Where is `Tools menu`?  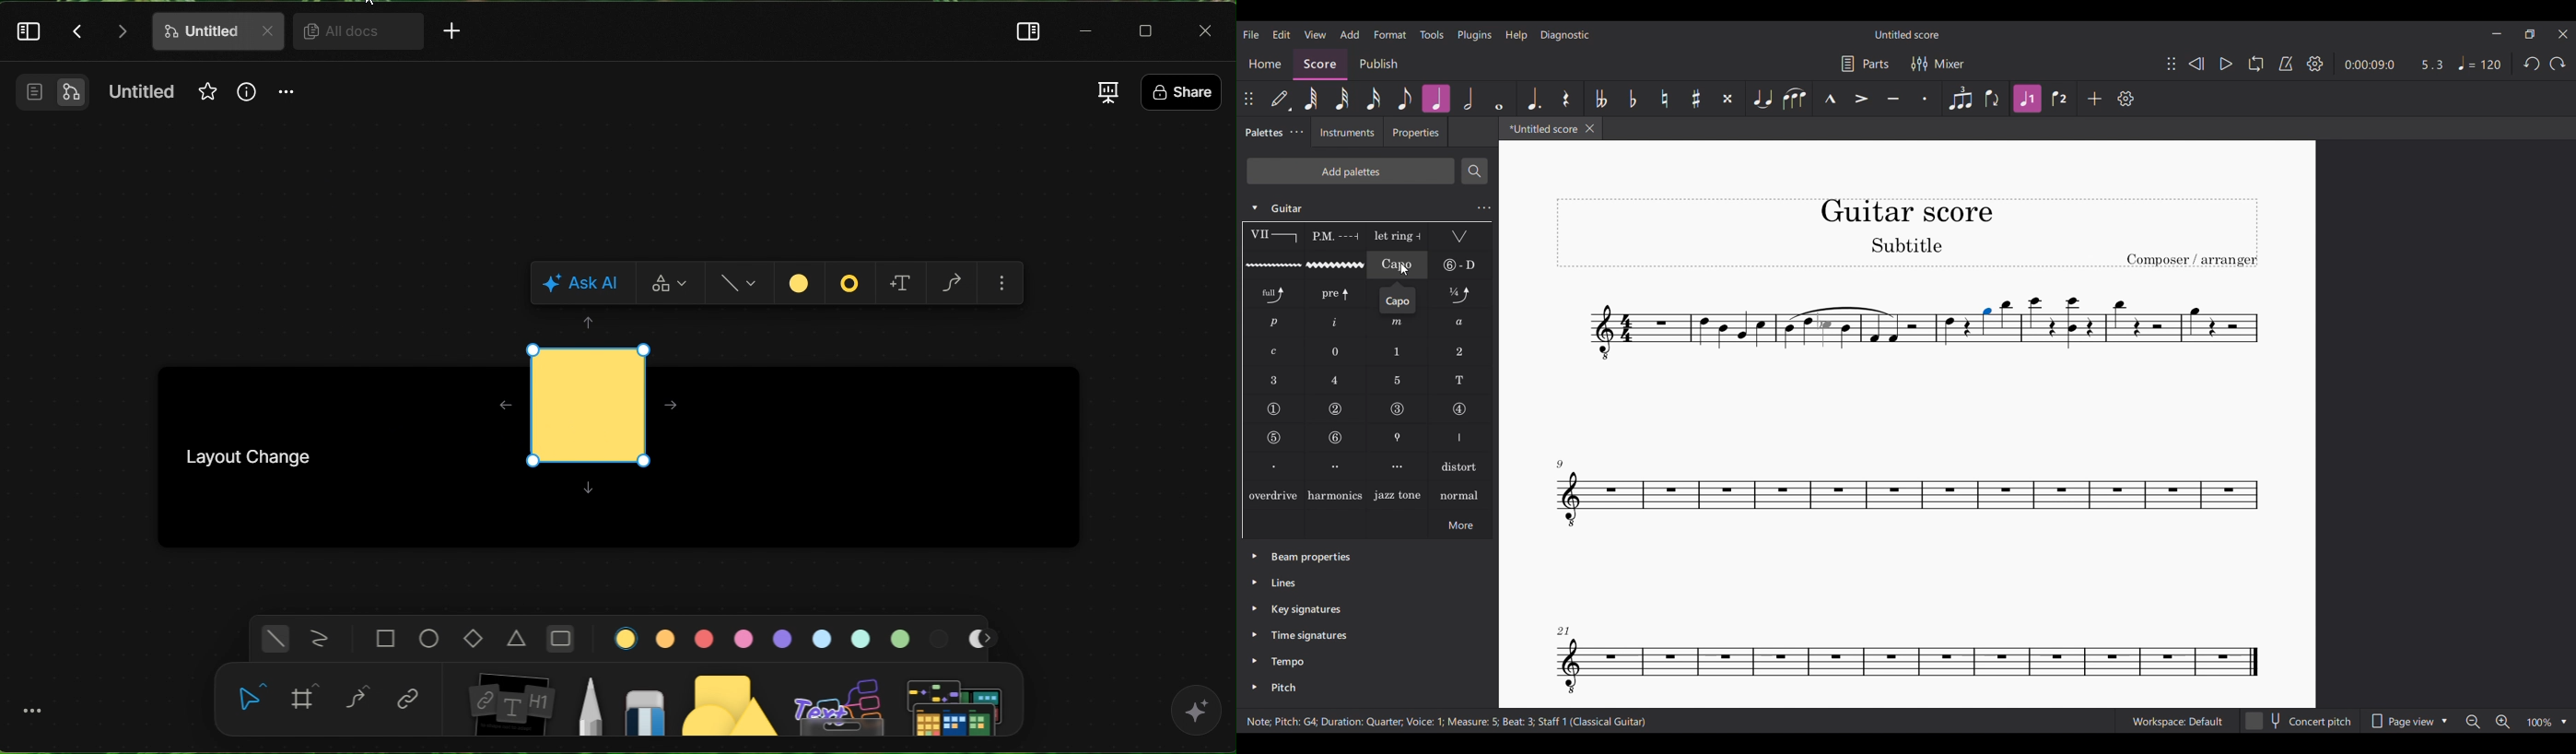
Tools menu is located at coordinates (1431, 34).